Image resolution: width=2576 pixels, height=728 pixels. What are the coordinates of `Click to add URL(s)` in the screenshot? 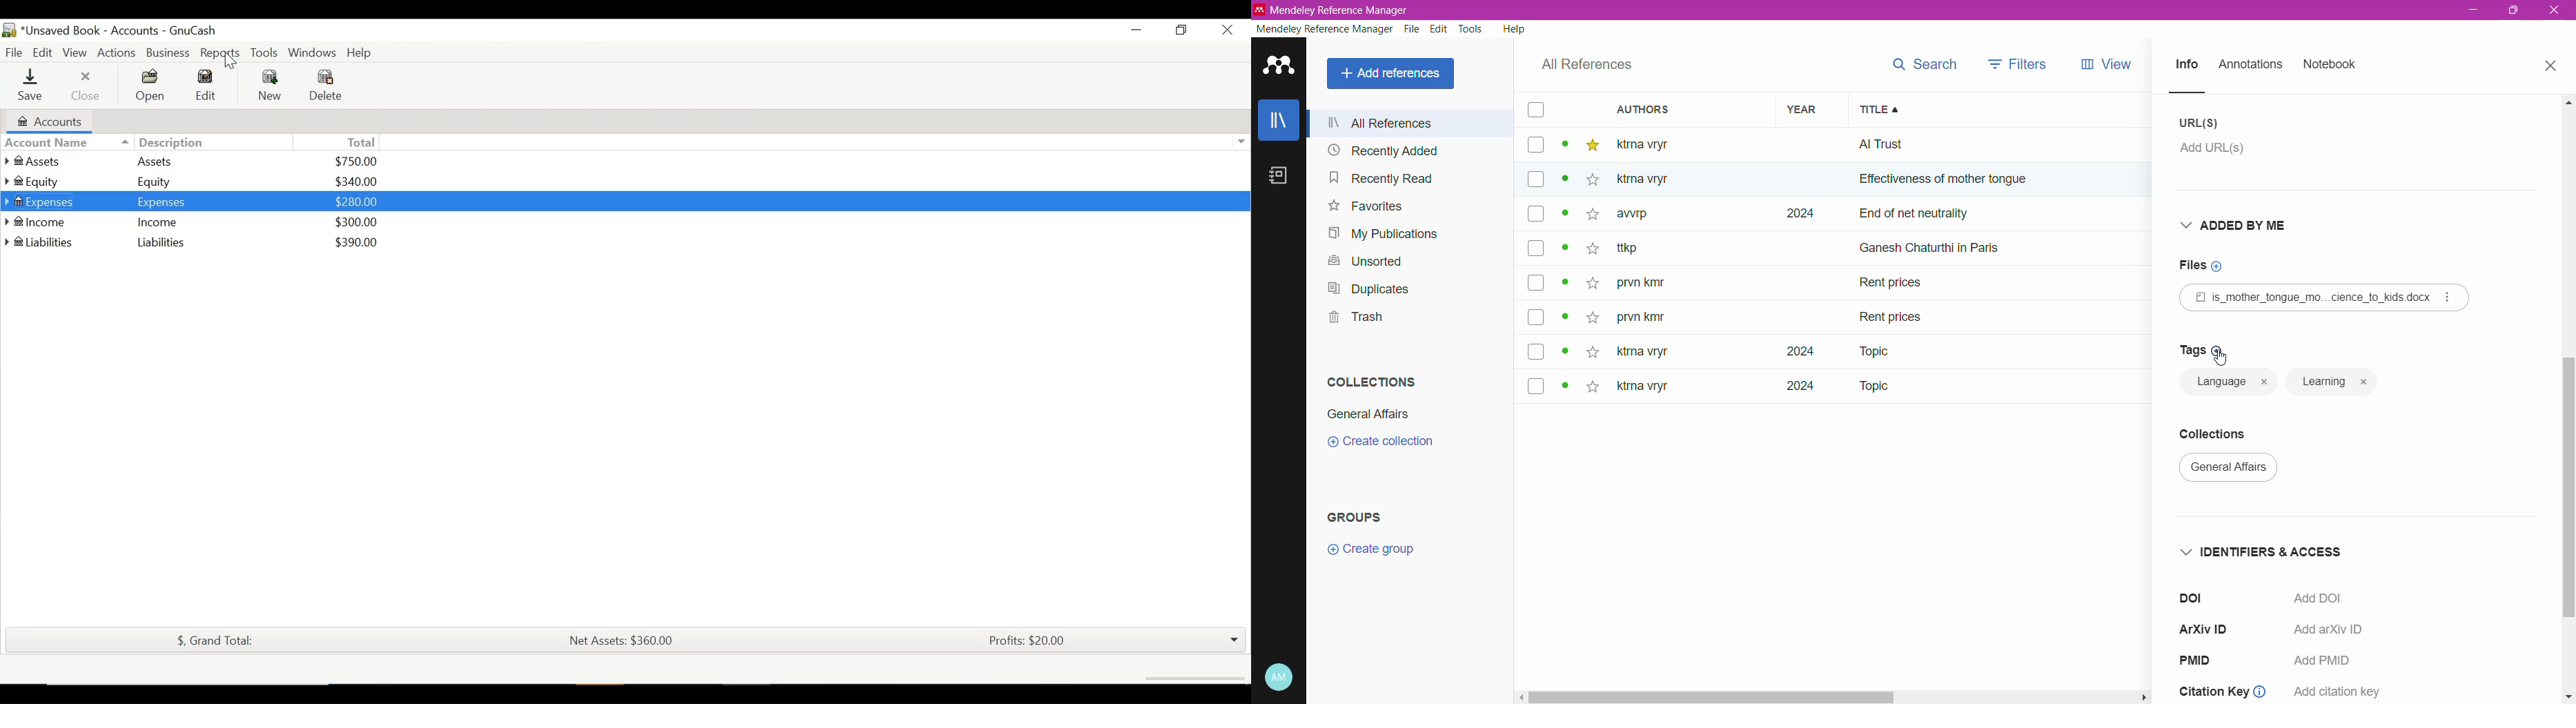 It's located at (2221, 152).